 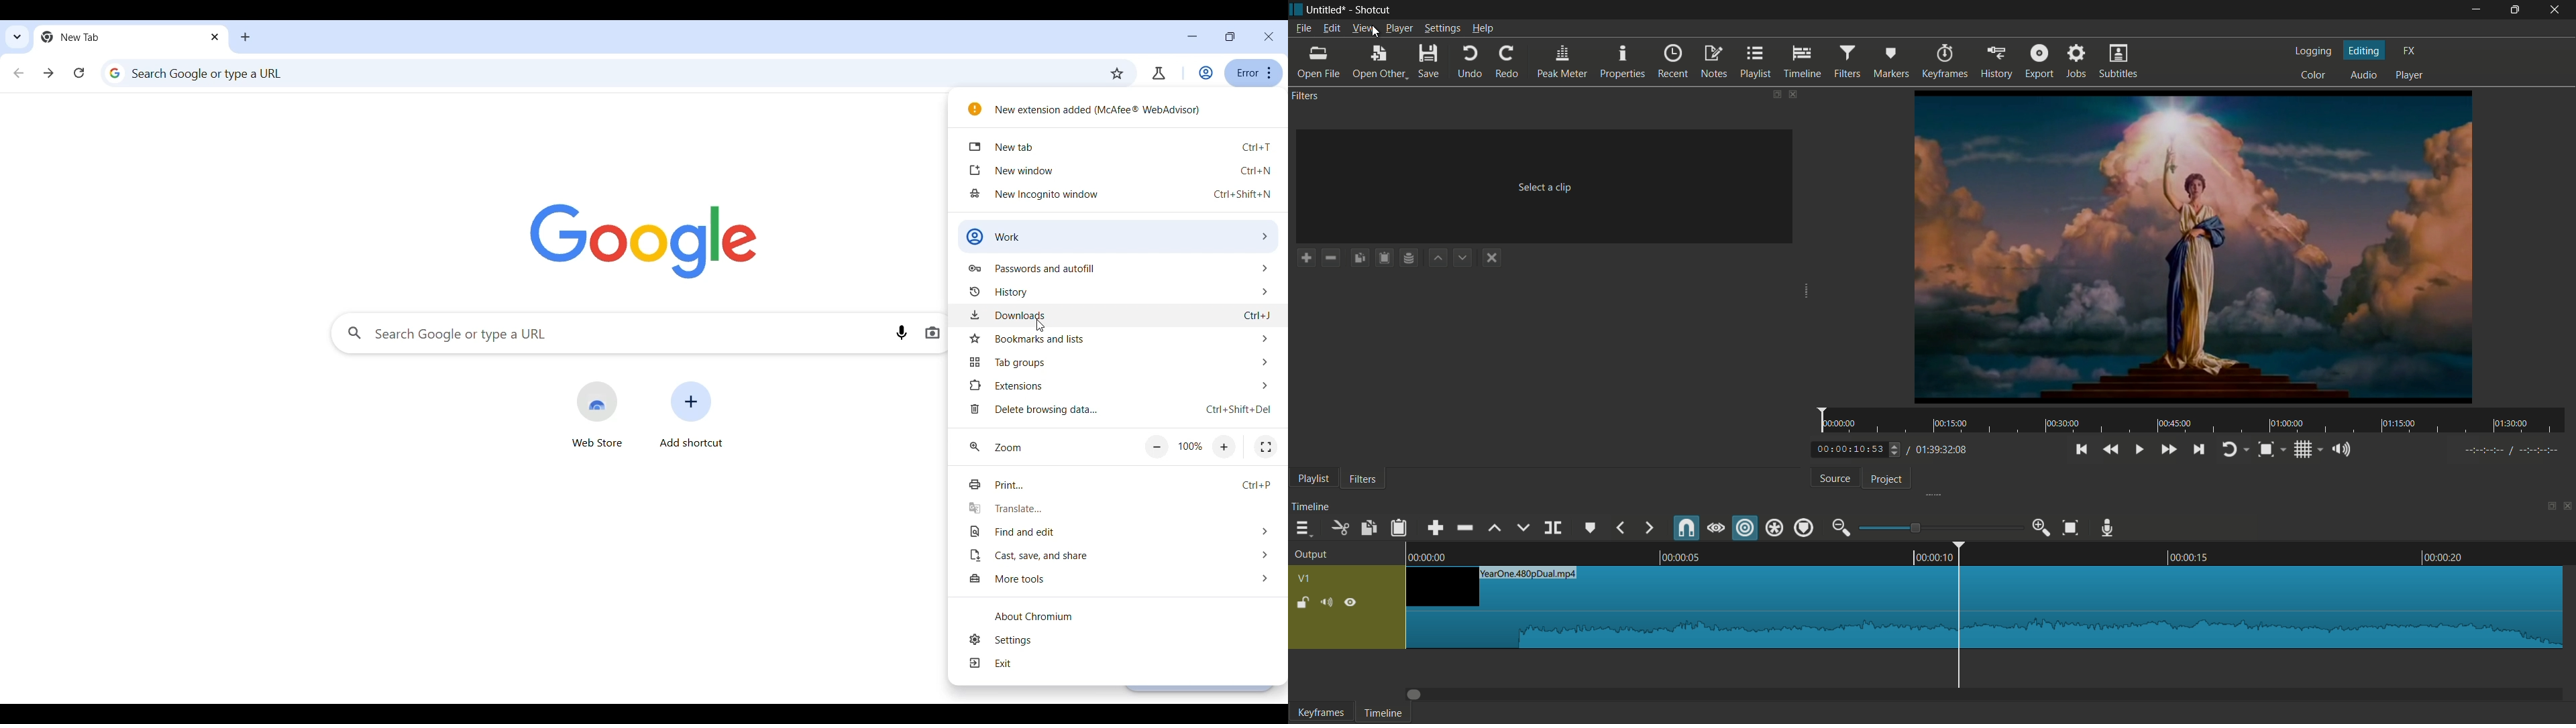 I want to click on Reload current page, so click(x=78, y=72).